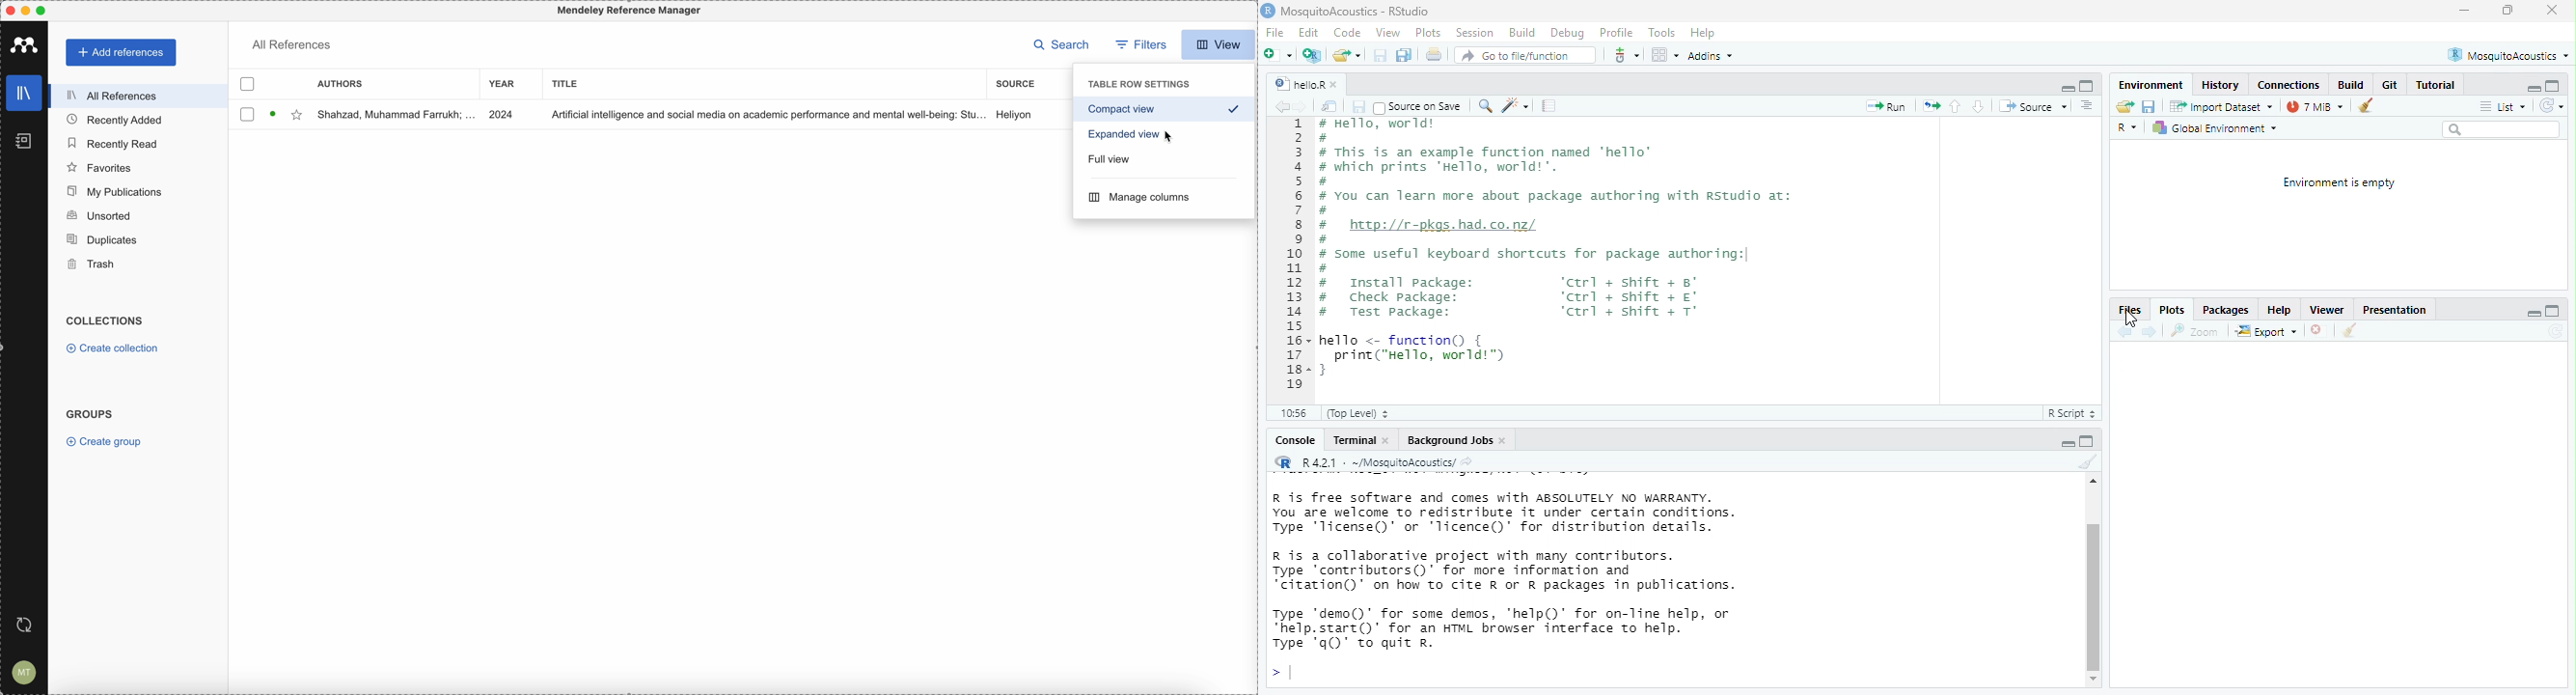 The width and height of the screenshot is (2576, 700). Describe the element at coordinates (1354, 441) in the screenshot. I see `Terminal` at that location.